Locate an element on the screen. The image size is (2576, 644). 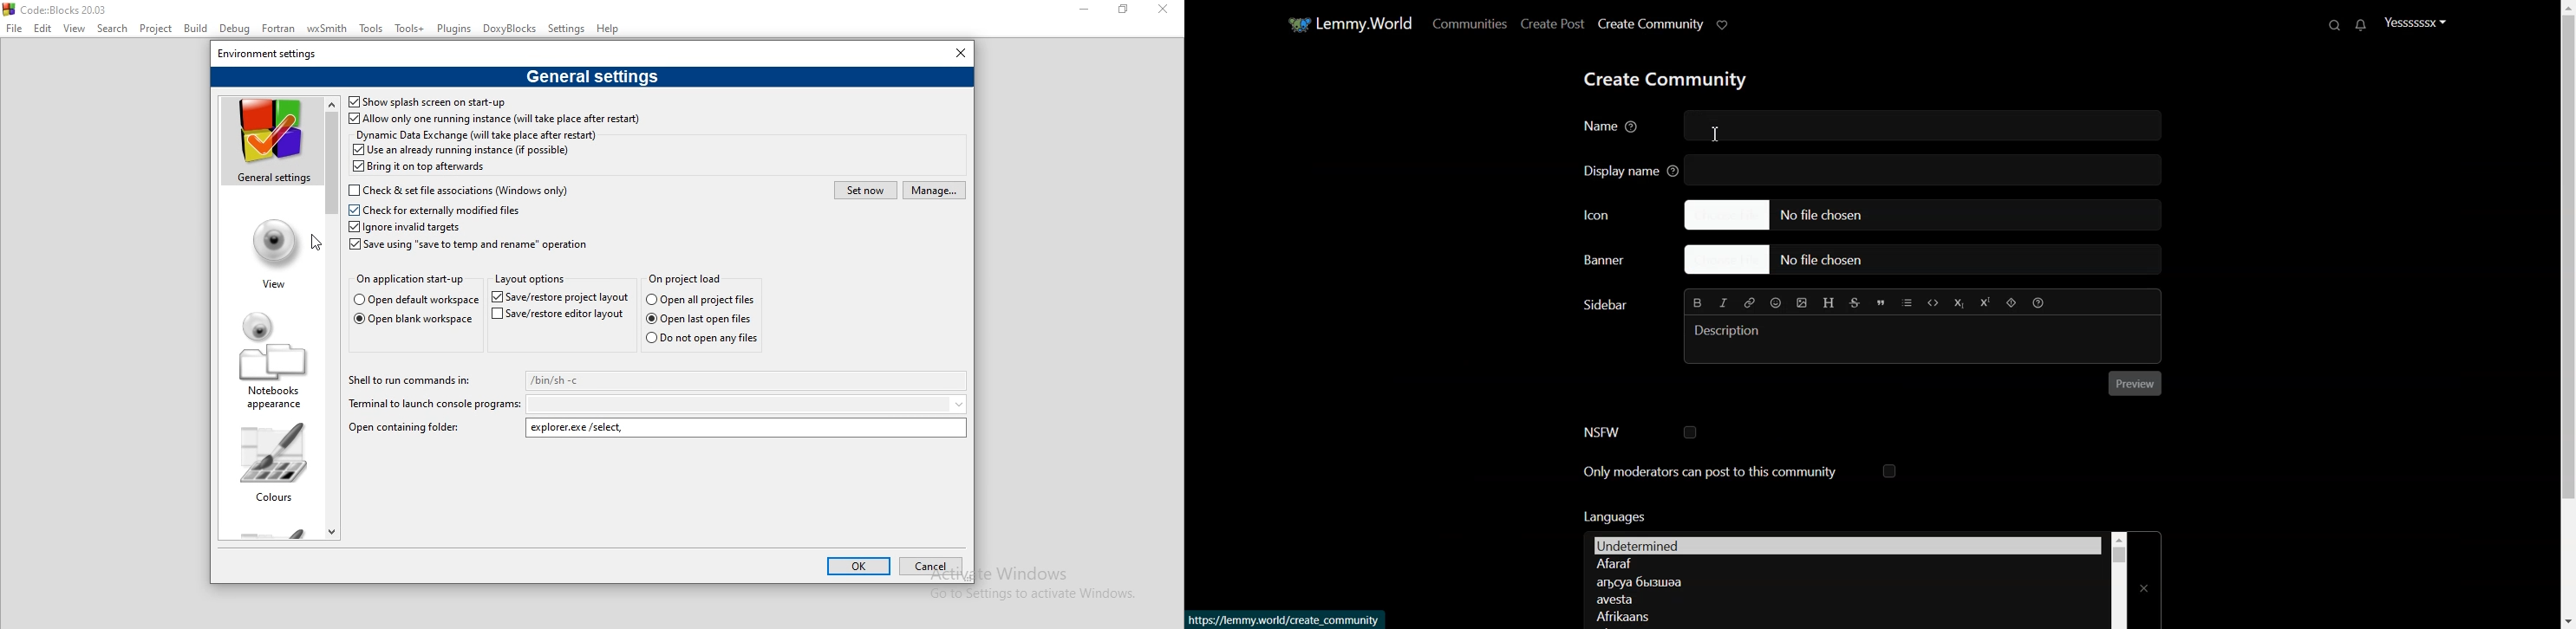
Shell to run commands in is located at coordinates (413, 380).